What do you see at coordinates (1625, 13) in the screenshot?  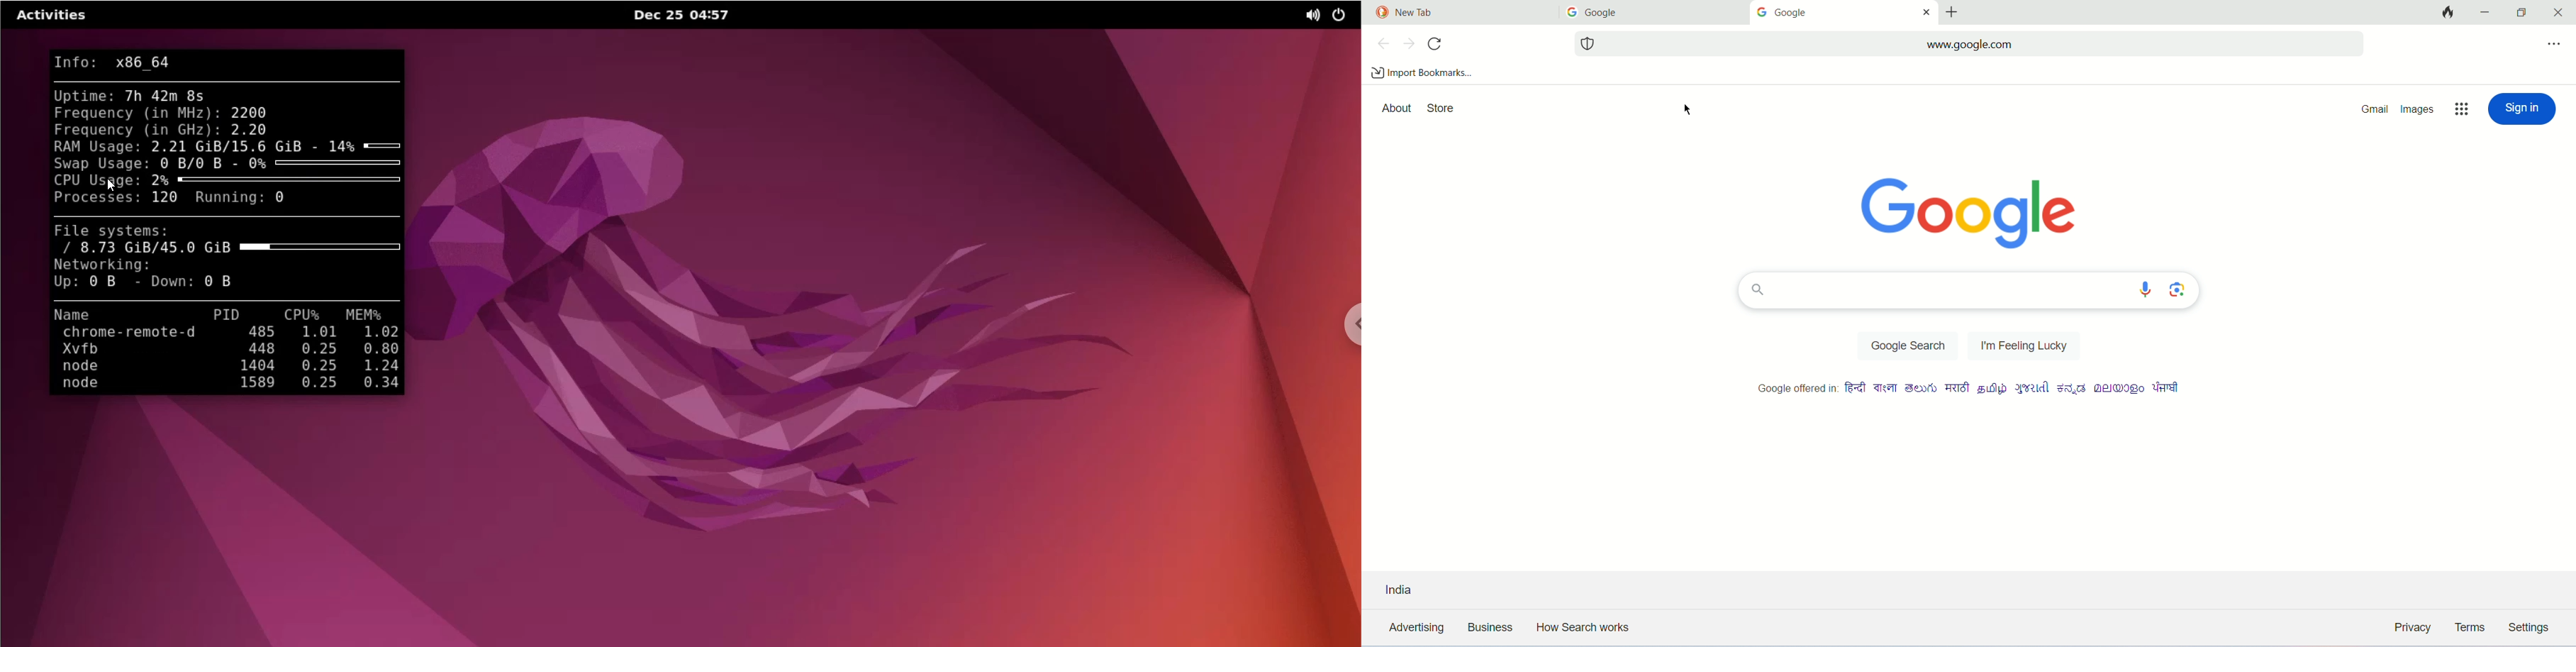 I see `Google` at bounding box center [1625, 13].